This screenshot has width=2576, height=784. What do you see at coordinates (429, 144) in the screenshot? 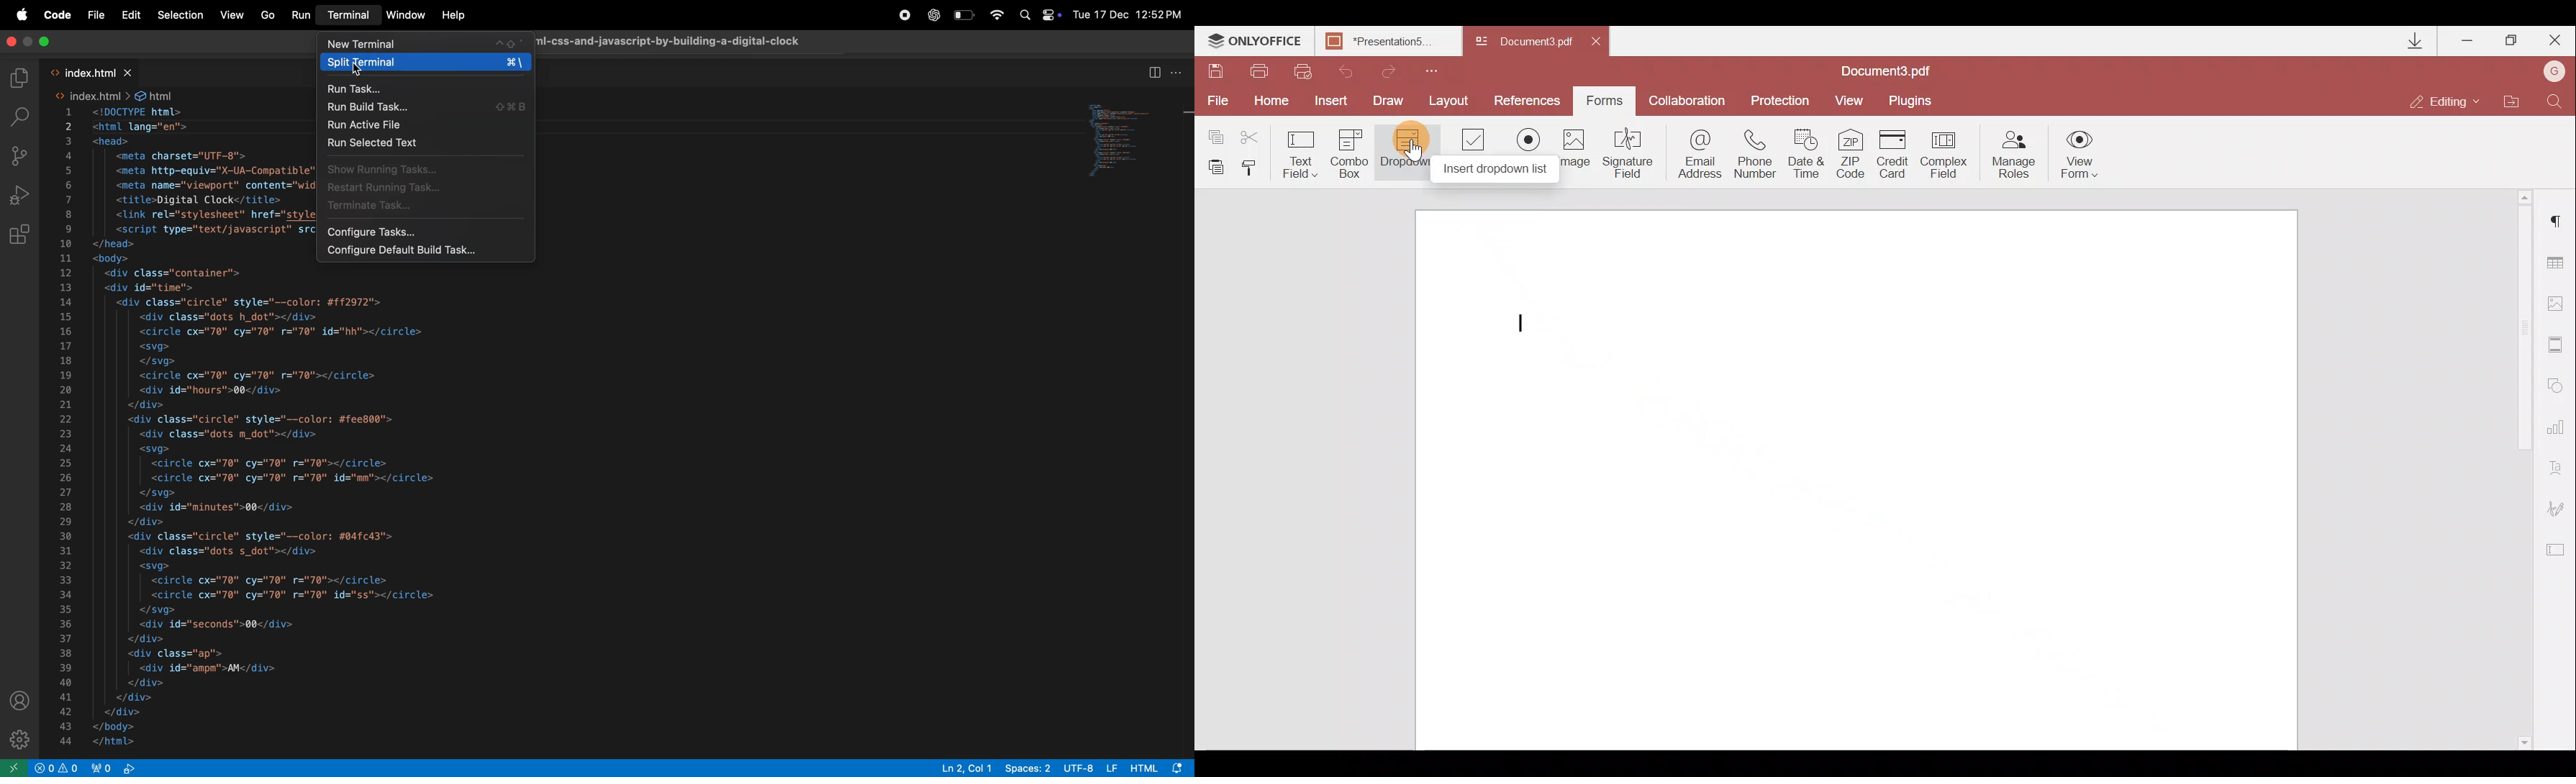
I see `run slected text` at bounding box center [429, 144].